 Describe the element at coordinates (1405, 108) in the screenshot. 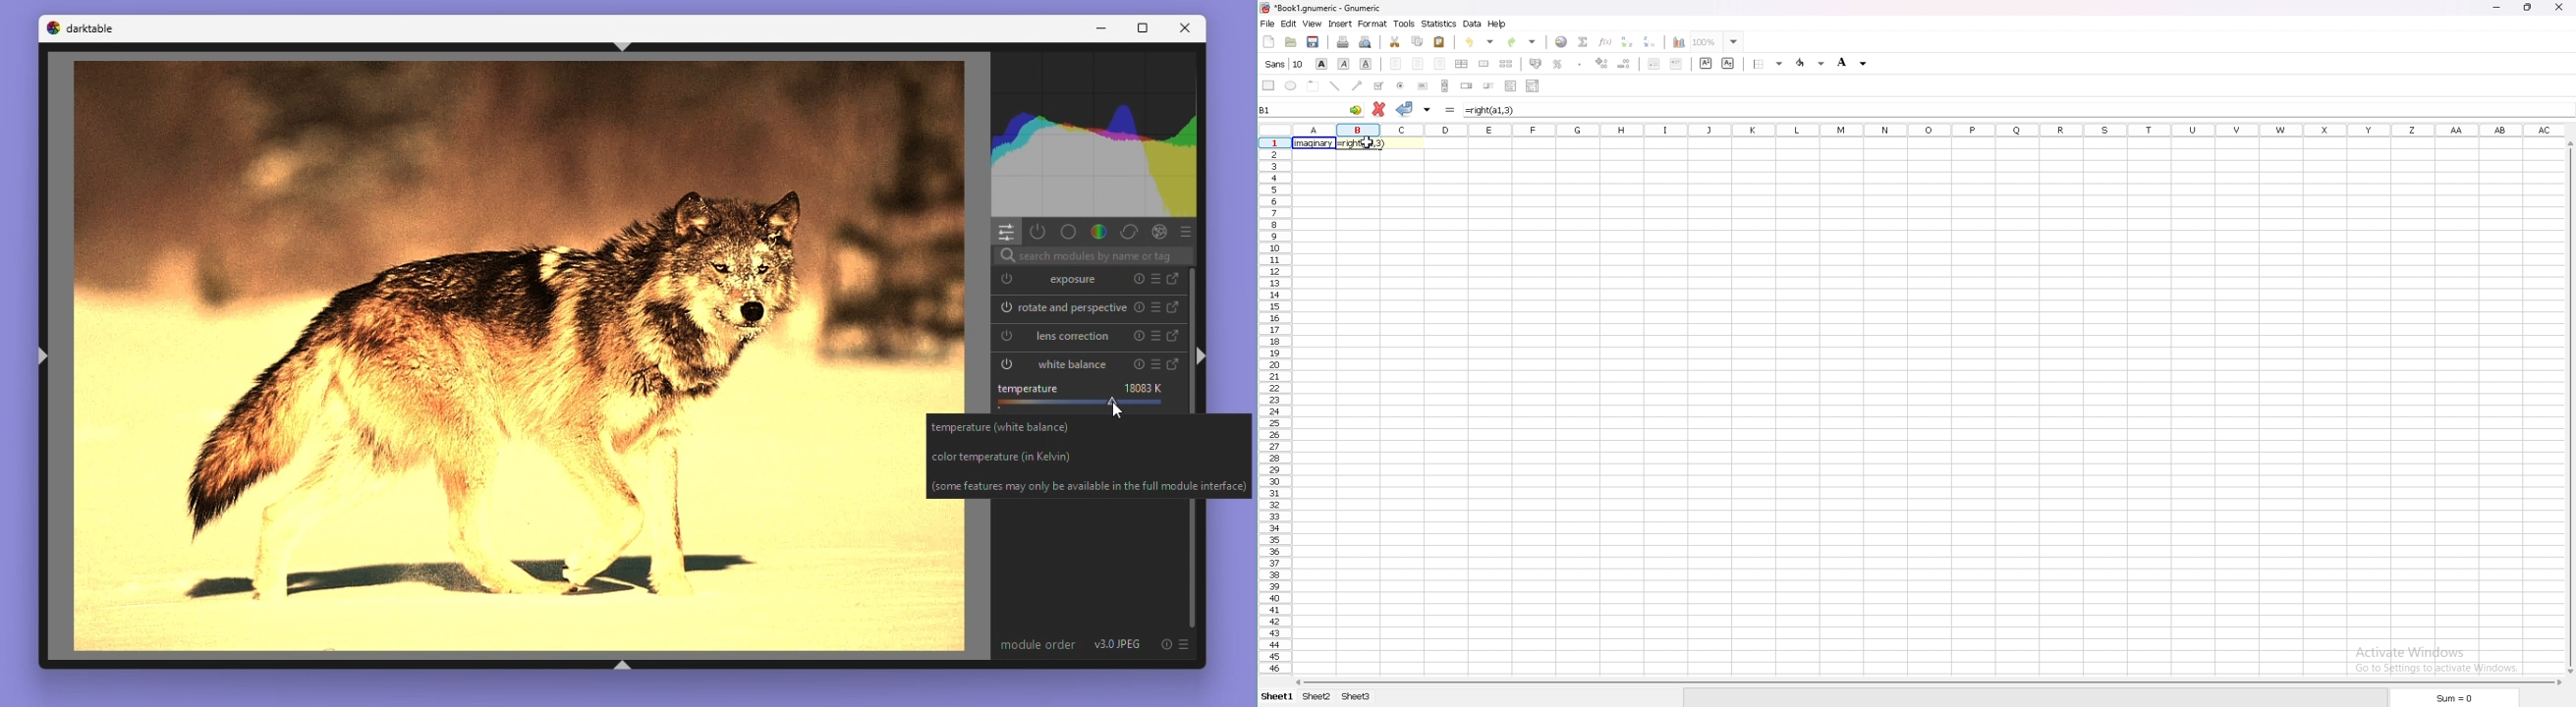

I see `accept changes` at that location.